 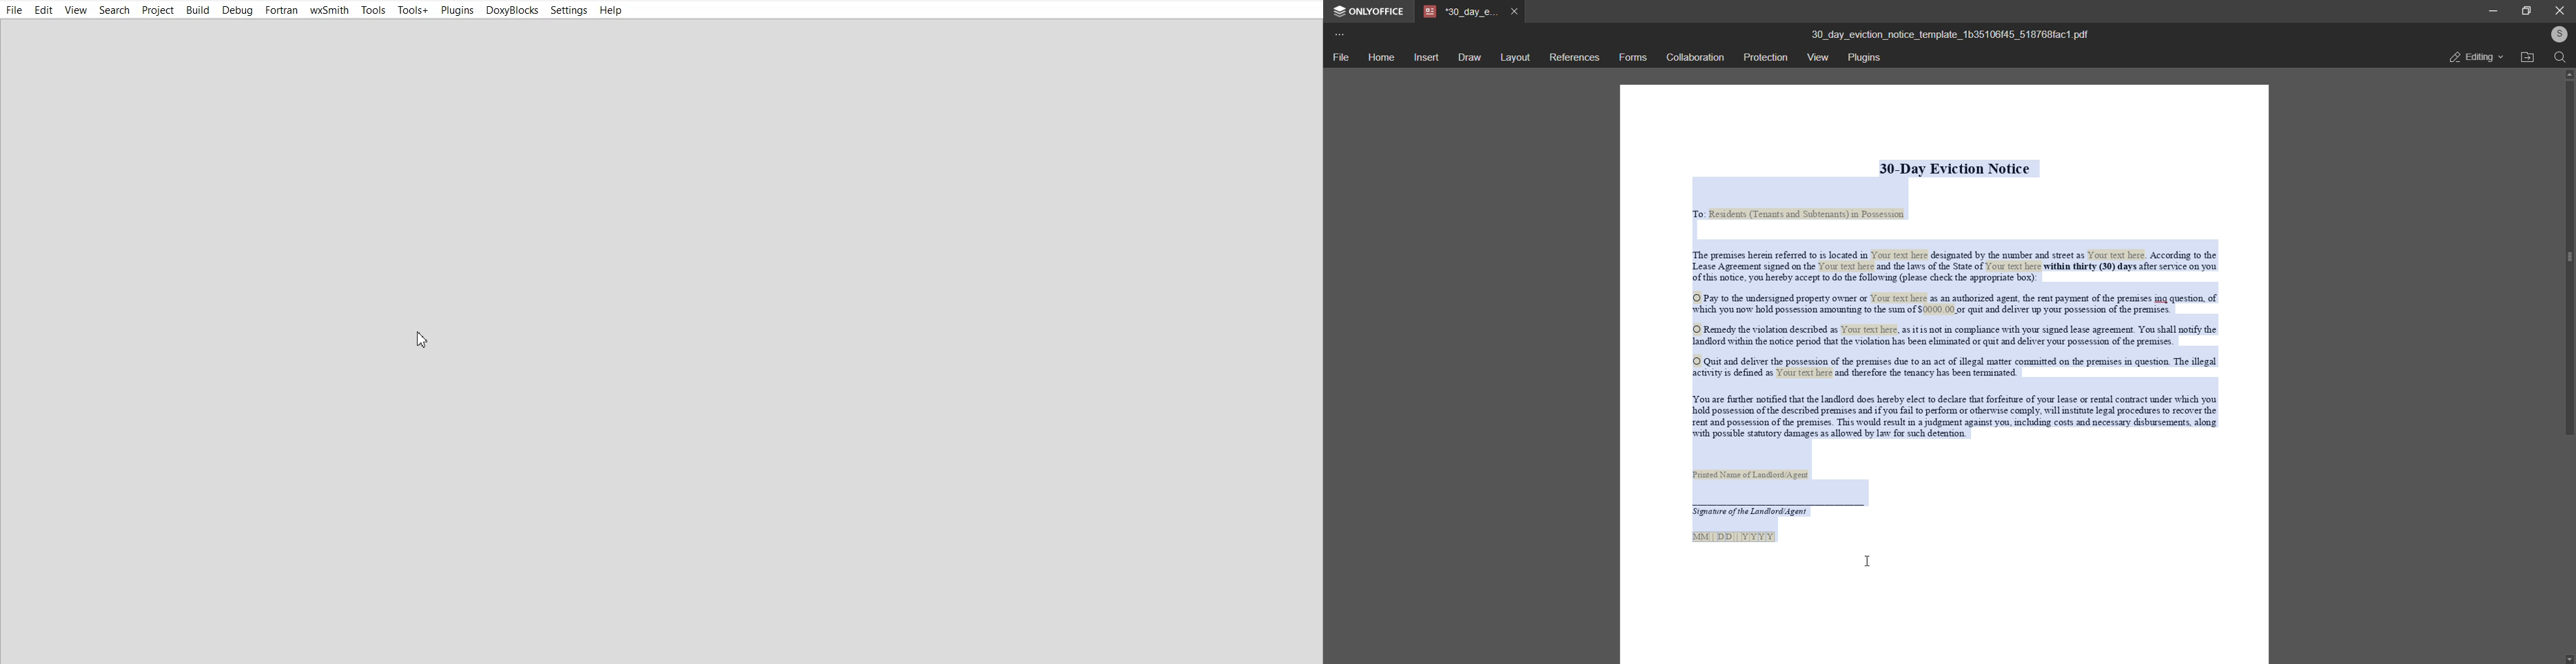 I want to click on scroll up, so click(x=2567, y=74).